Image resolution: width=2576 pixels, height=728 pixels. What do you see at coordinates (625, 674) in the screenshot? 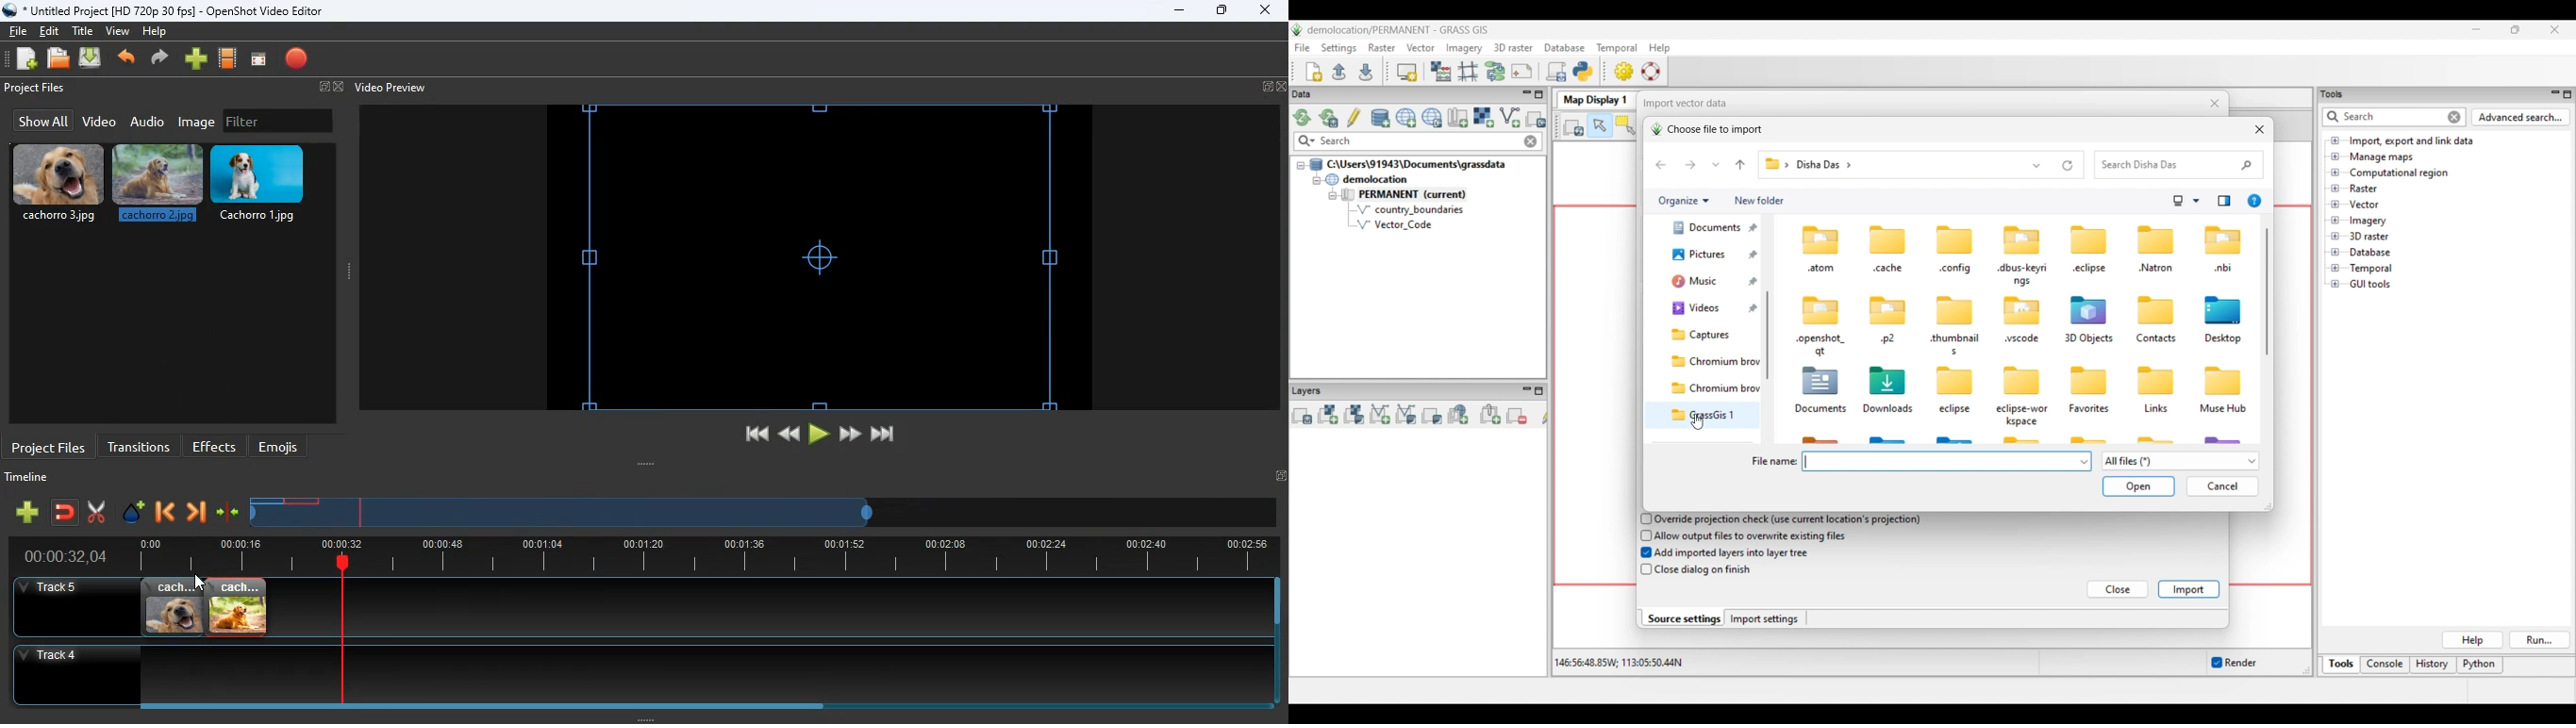
I see `track` at bounding box center [625, 674].